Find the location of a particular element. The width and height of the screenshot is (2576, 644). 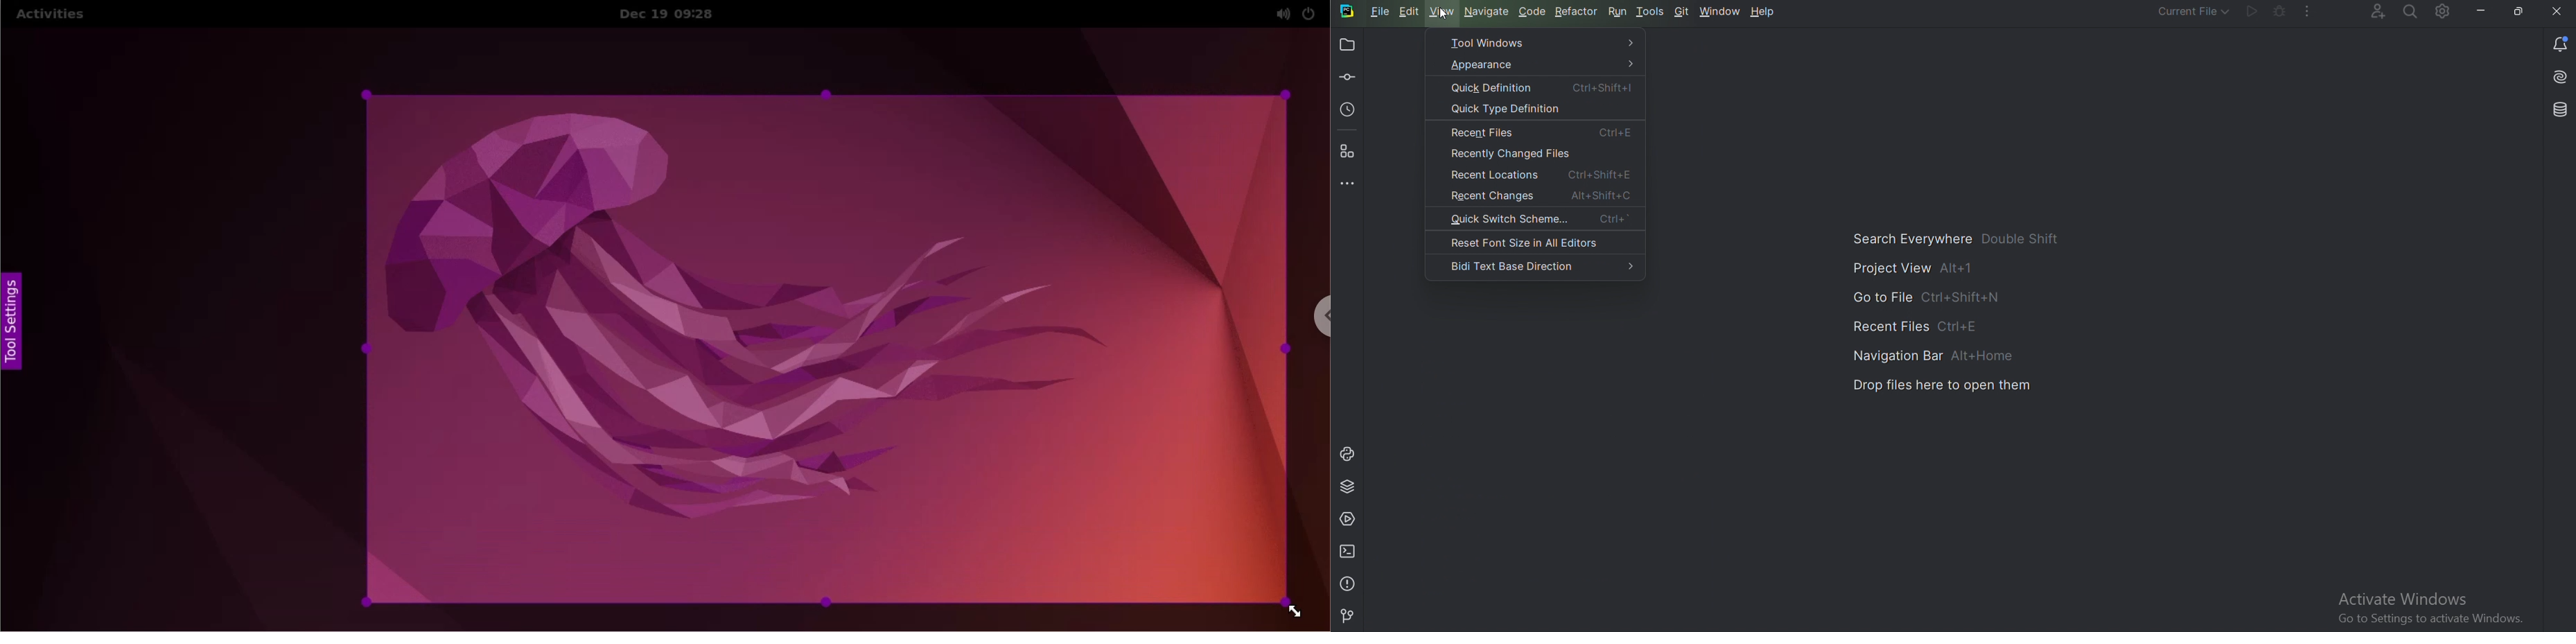

Notification is located at coordinates (2558, 44).